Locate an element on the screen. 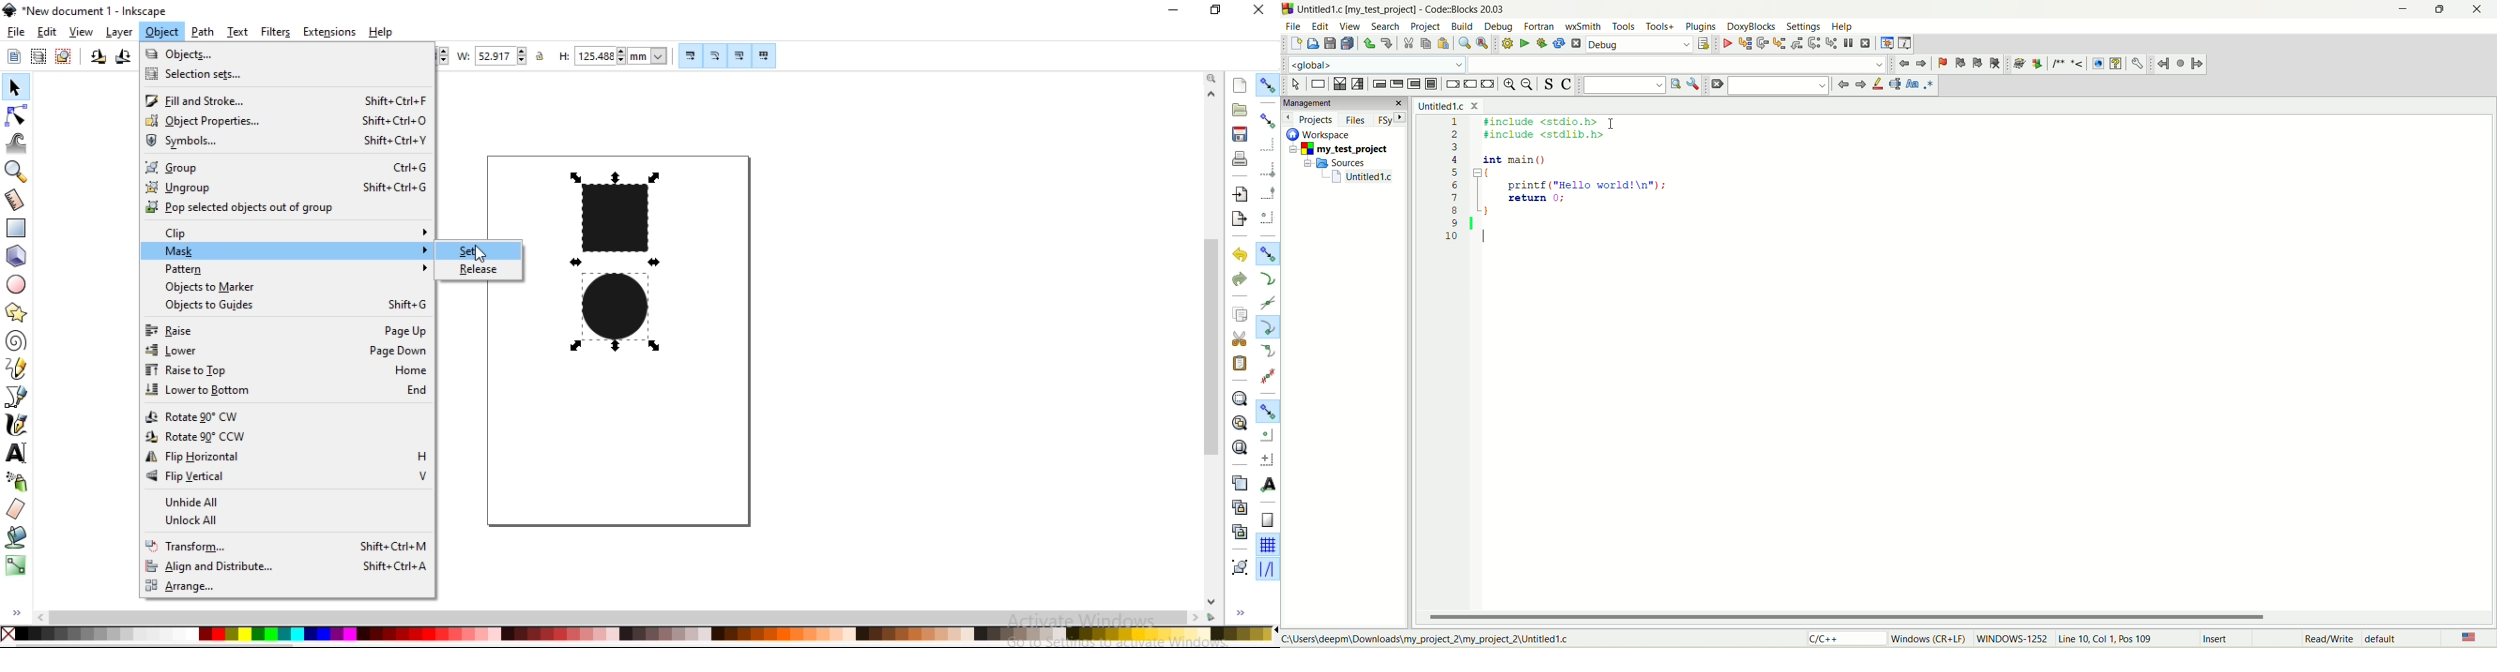  snap midpoints of line segments is located at coordinates (1267, 375).